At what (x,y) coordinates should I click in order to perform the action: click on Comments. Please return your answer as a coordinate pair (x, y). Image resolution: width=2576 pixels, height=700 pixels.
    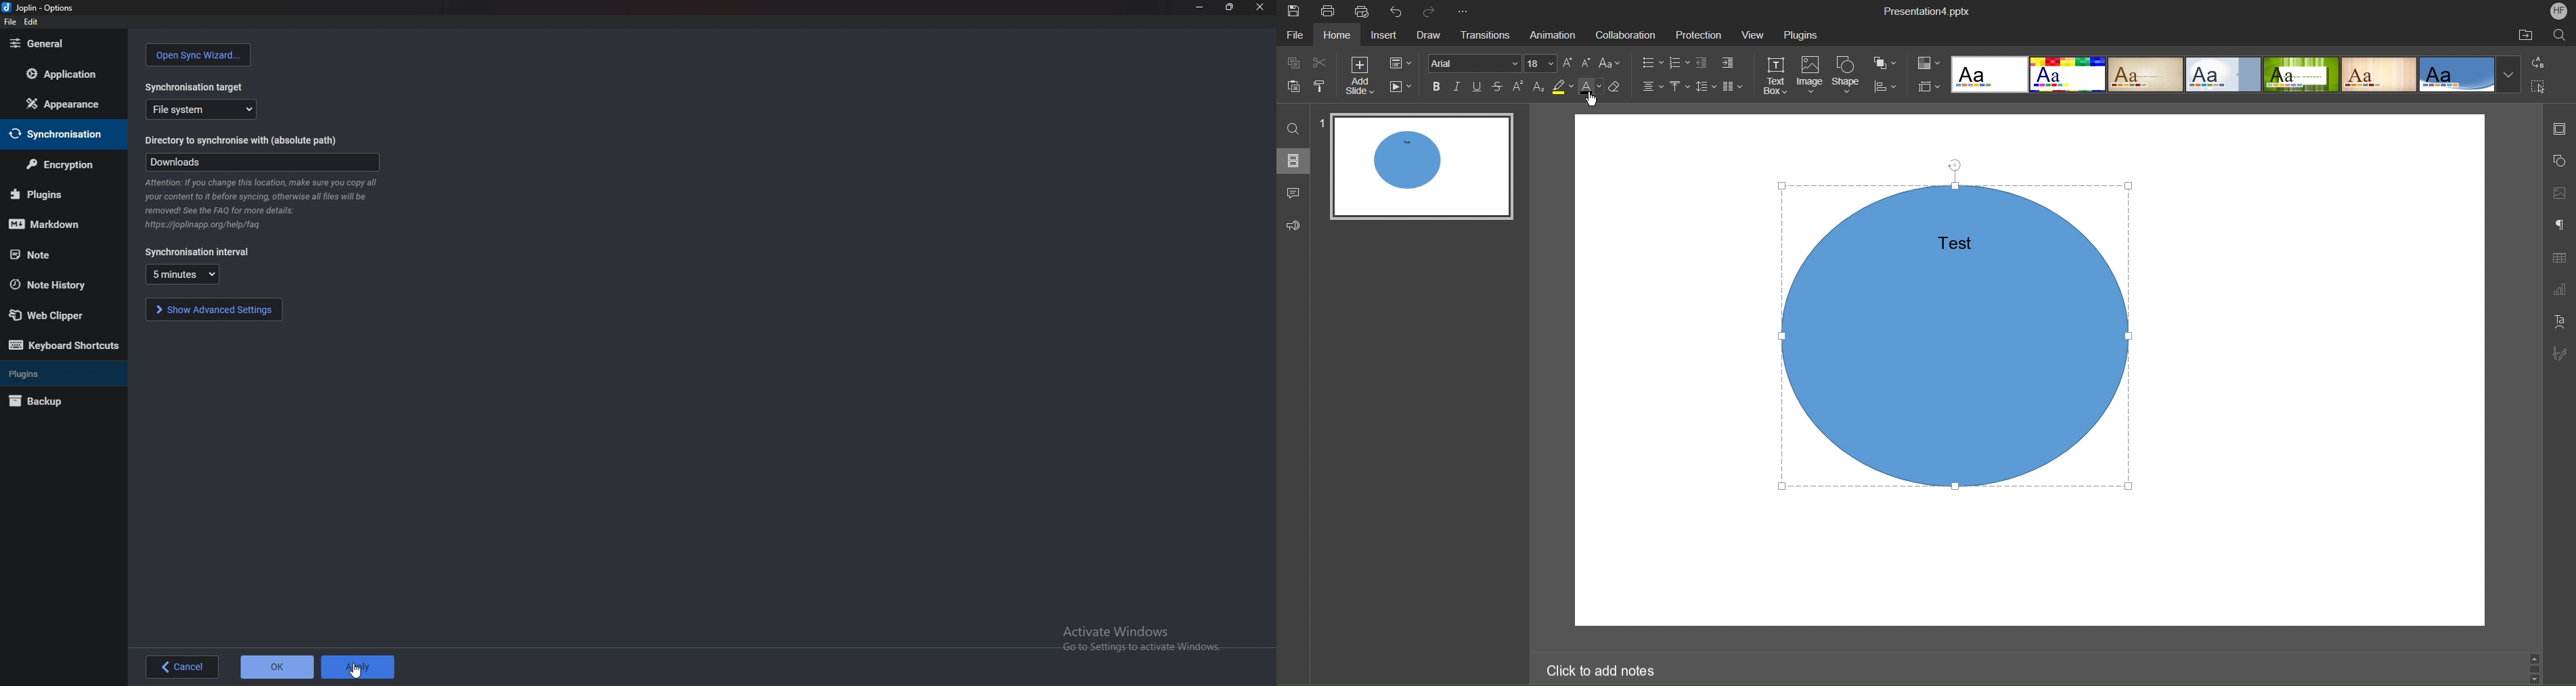
    Looking at the image, I should click on (1297, 193).